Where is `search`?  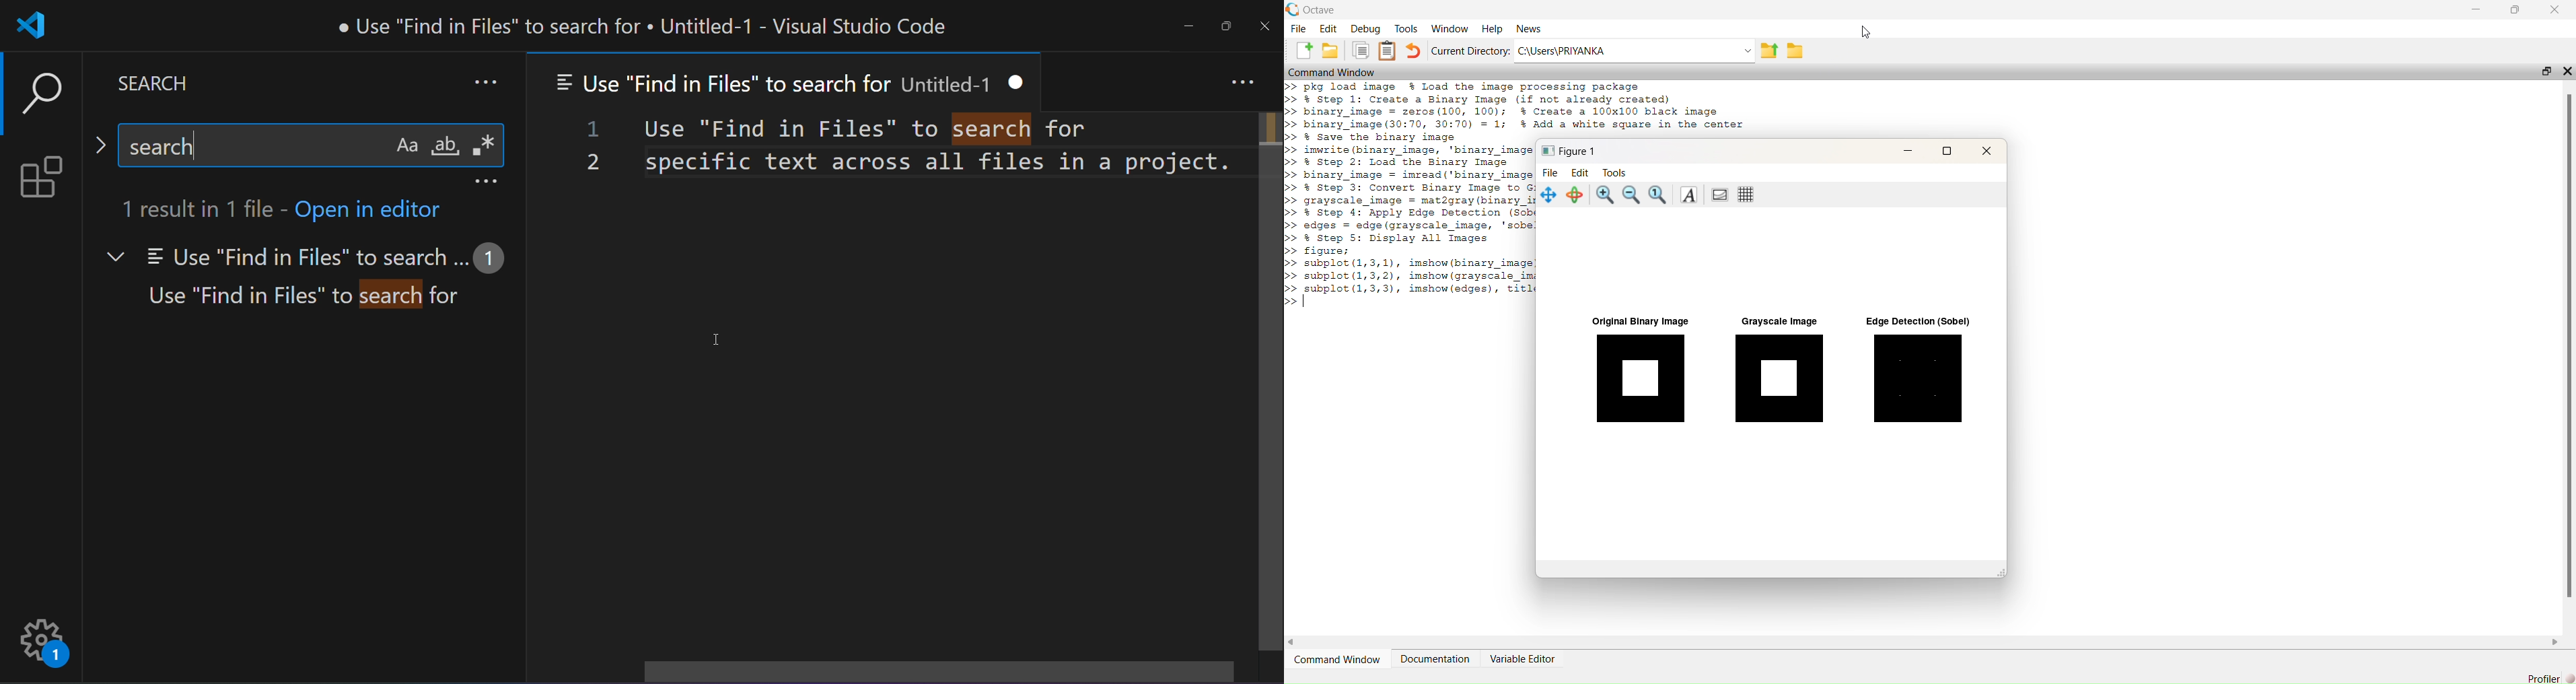 search is located at coordinates (171, 145).